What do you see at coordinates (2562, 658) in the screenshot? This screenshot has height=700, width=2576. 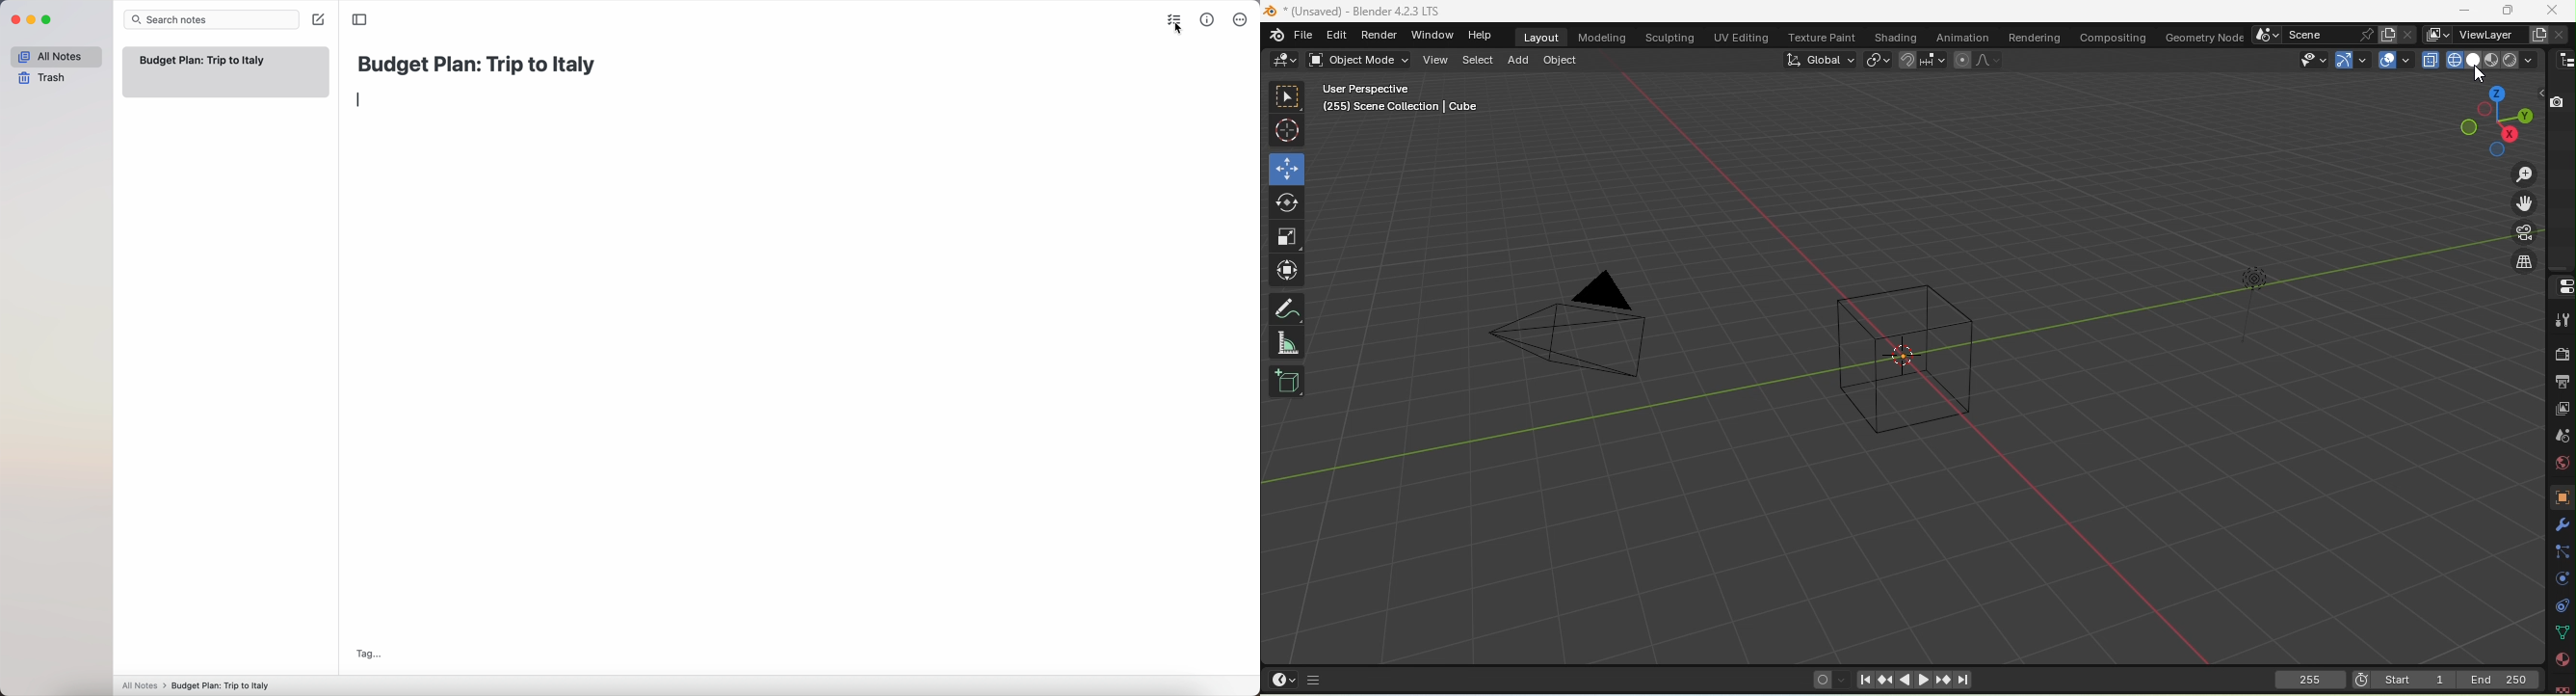 I see `Material` at bounding box center [2562, 658].